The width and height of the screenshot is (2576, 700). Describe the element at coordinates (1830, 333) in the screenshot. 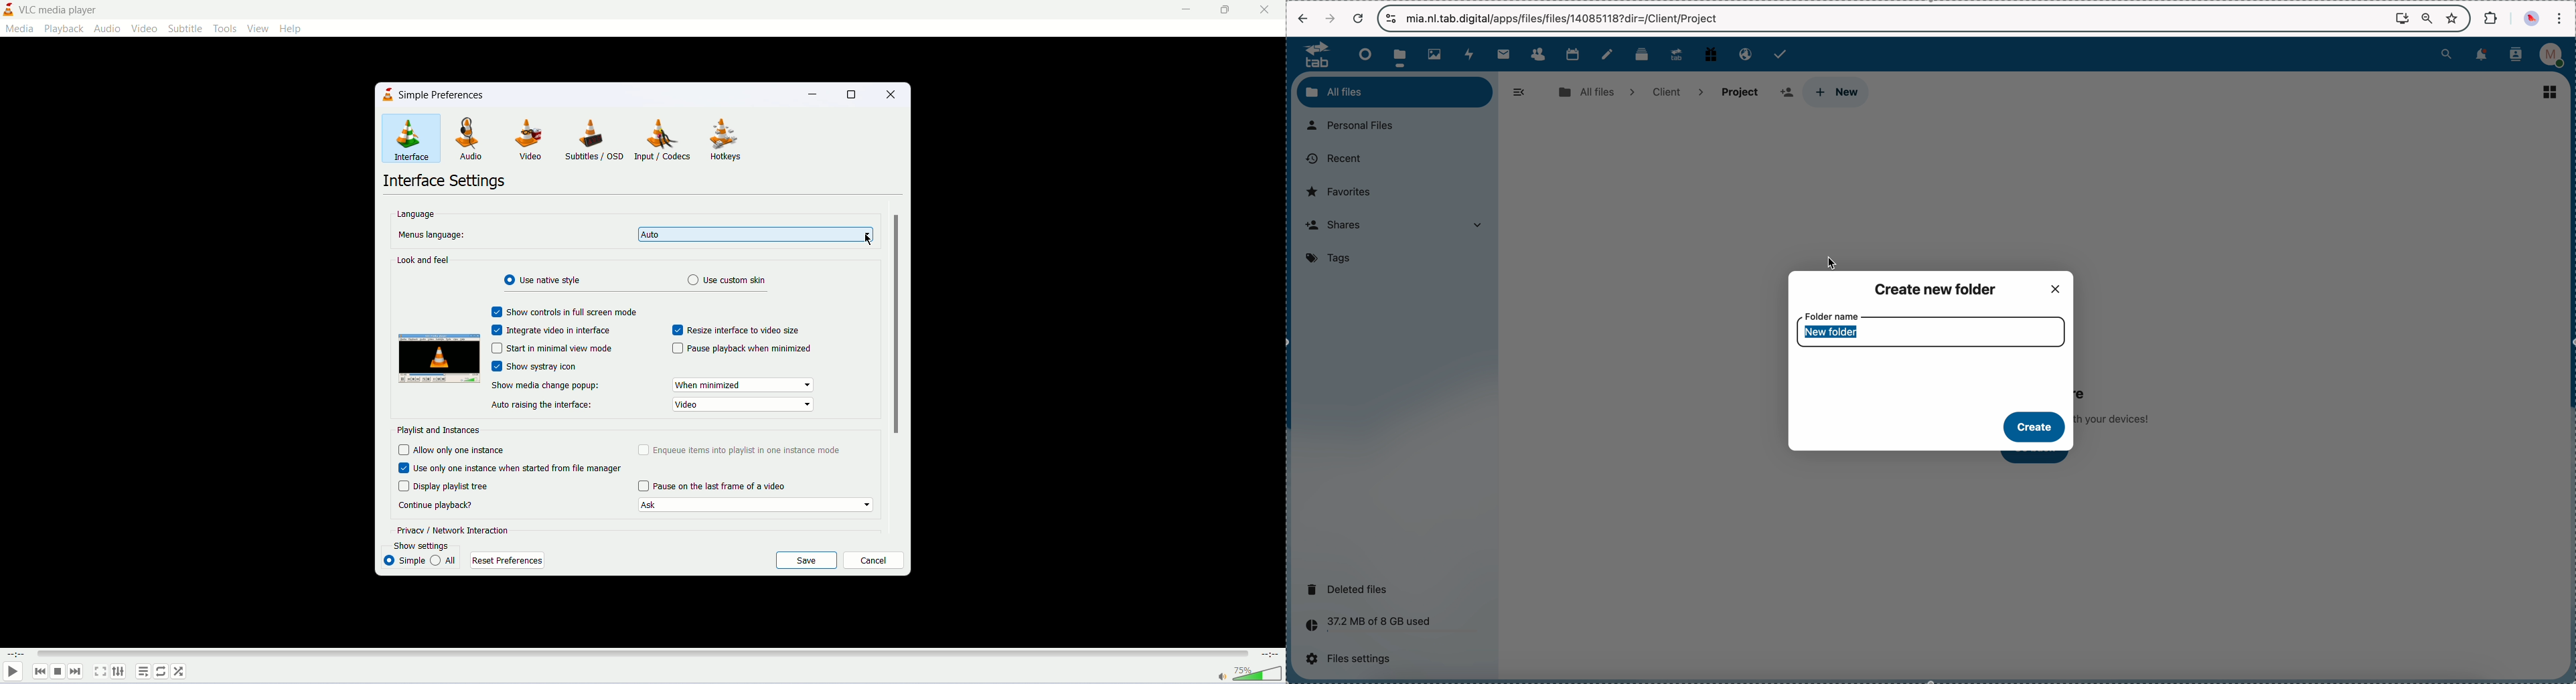

I see `new folder` at that location.